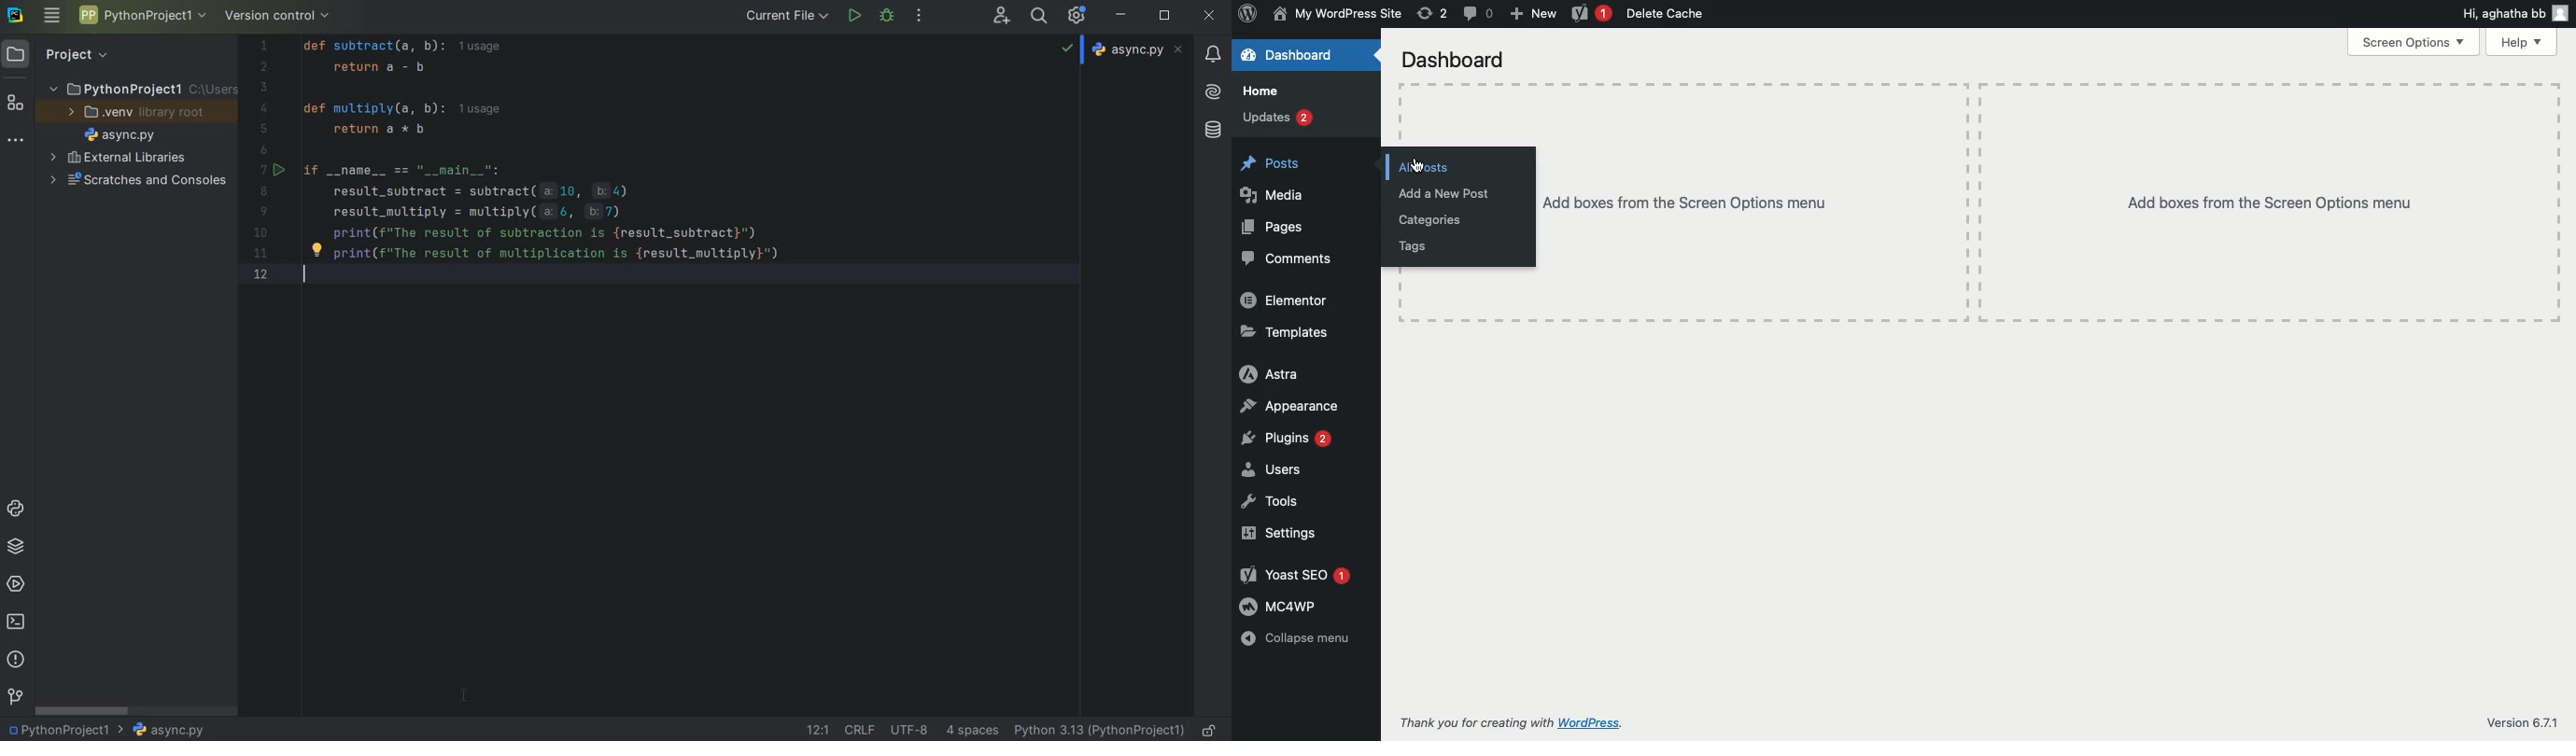 The width and height of the screenshot is (2576, 756). Describe the element at coordinates (1337, 14) in the screenshot. I see `Name` at that location.